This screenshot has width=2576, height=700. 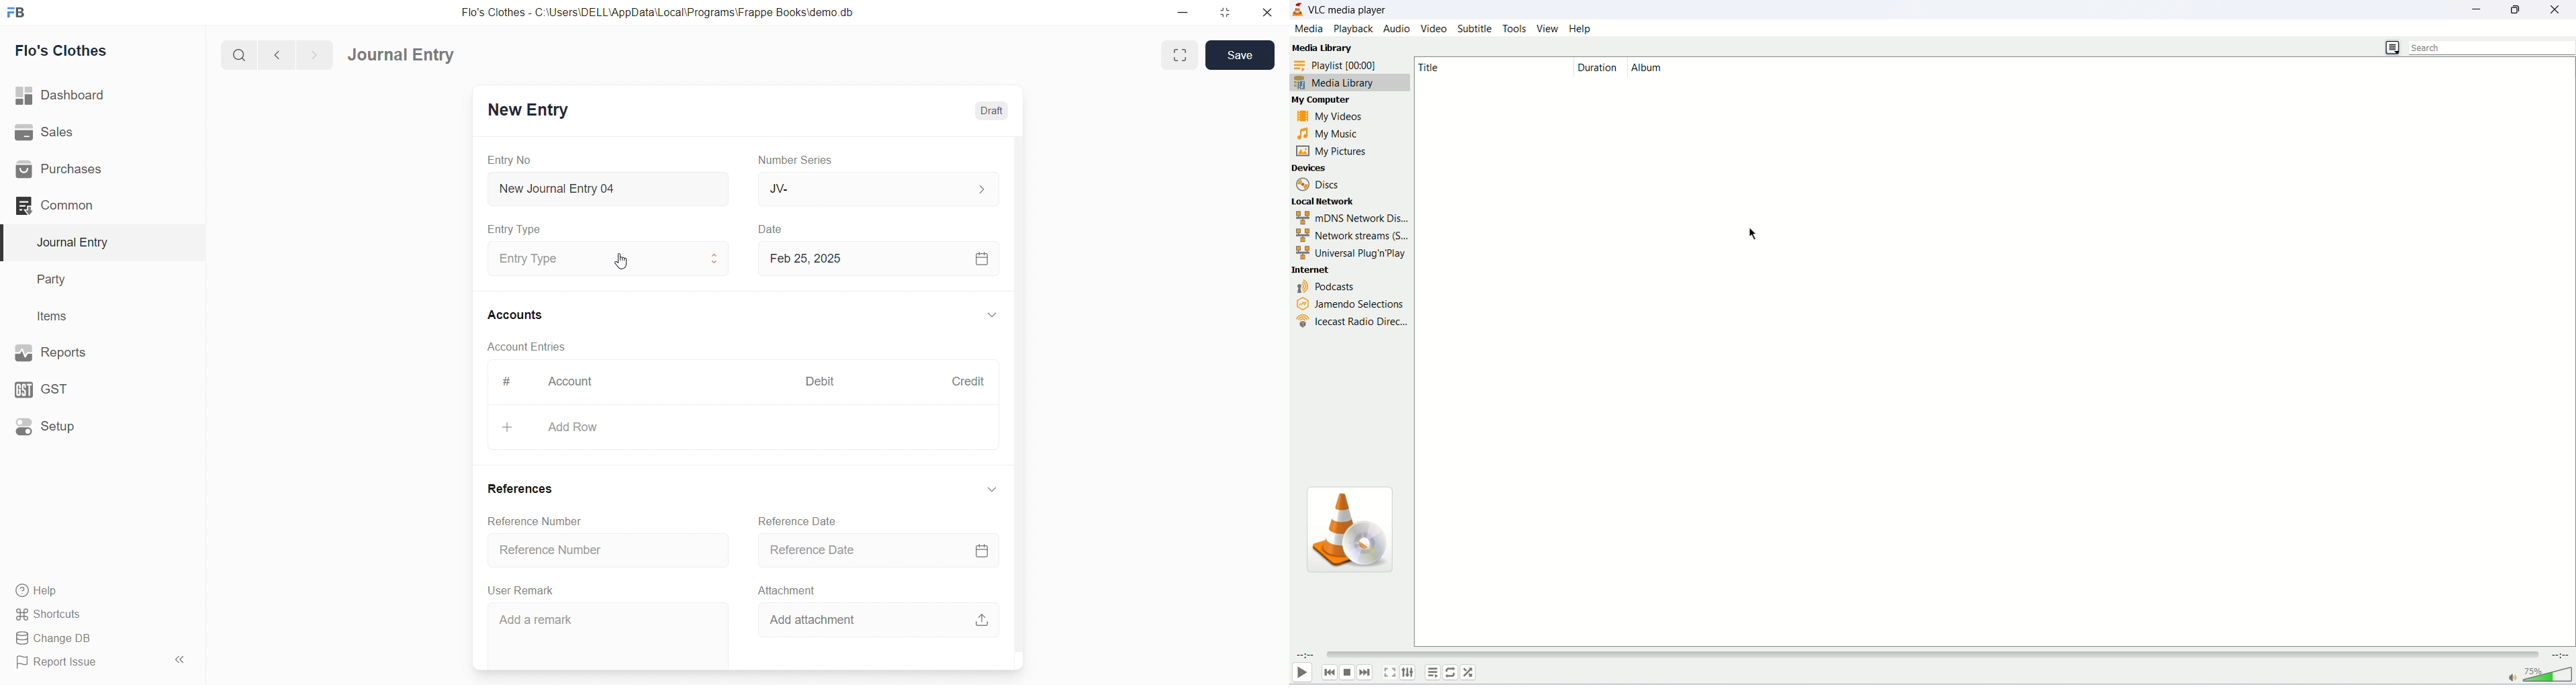 What do you see at coordinates (622, 261) in the screenshot?
I see `cursor` at bounding box center [622, 261].